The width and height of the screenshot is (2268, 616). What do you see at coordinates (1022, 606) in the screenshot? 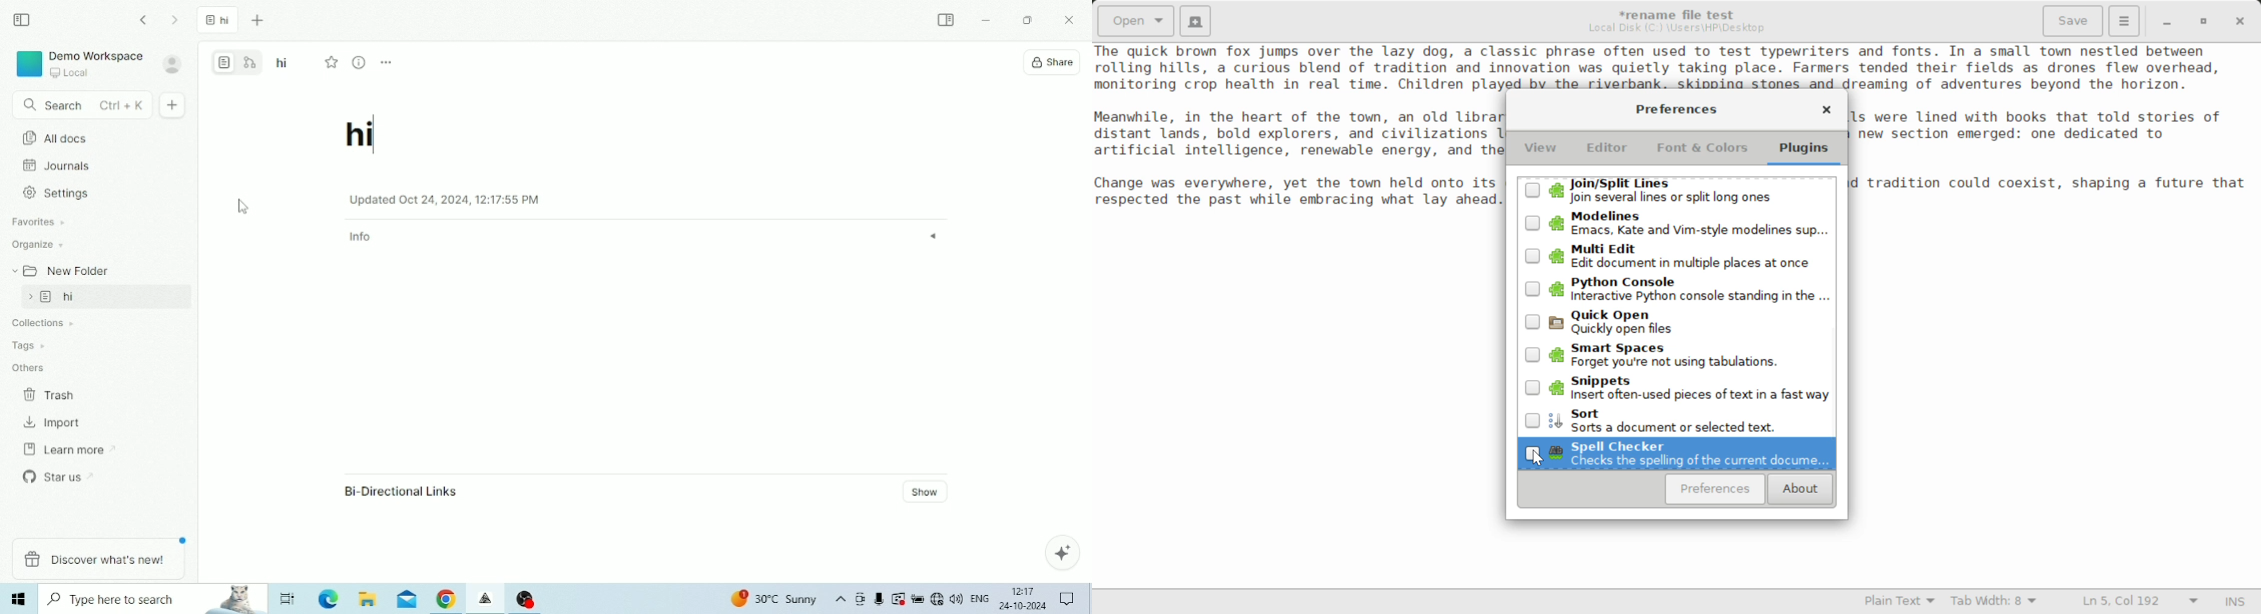
I see `Date` at bounding box center [1022, 606].